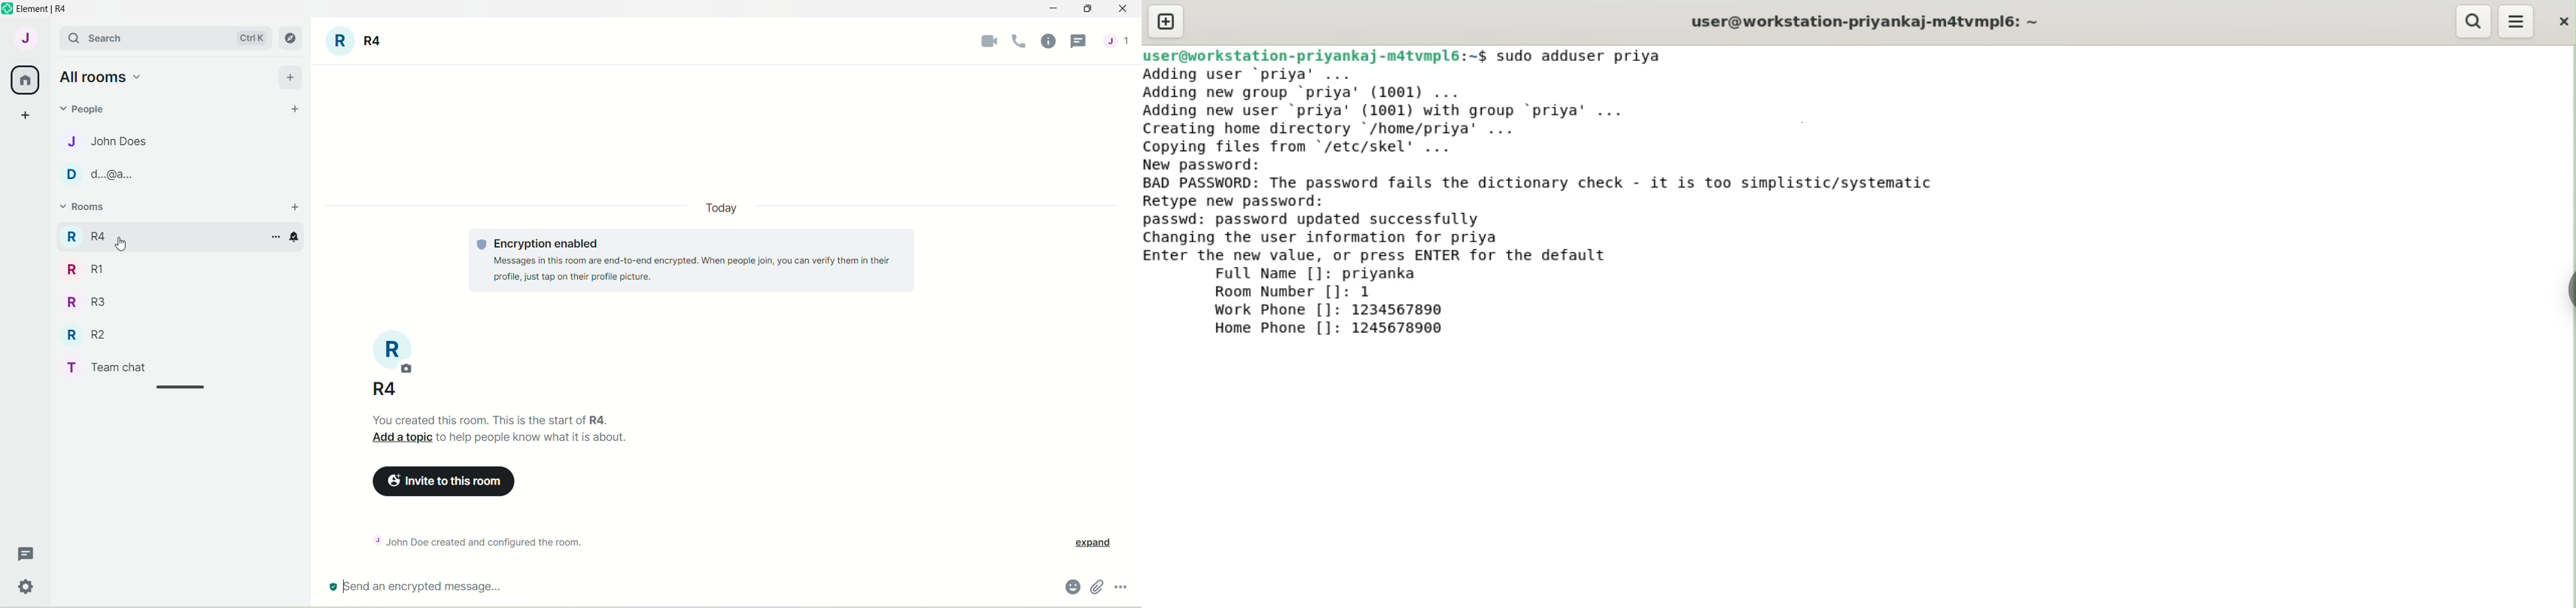  What do you see at coordinates (123, 37) in the screenshot?
I see `search` at bounding box center [123, 37].